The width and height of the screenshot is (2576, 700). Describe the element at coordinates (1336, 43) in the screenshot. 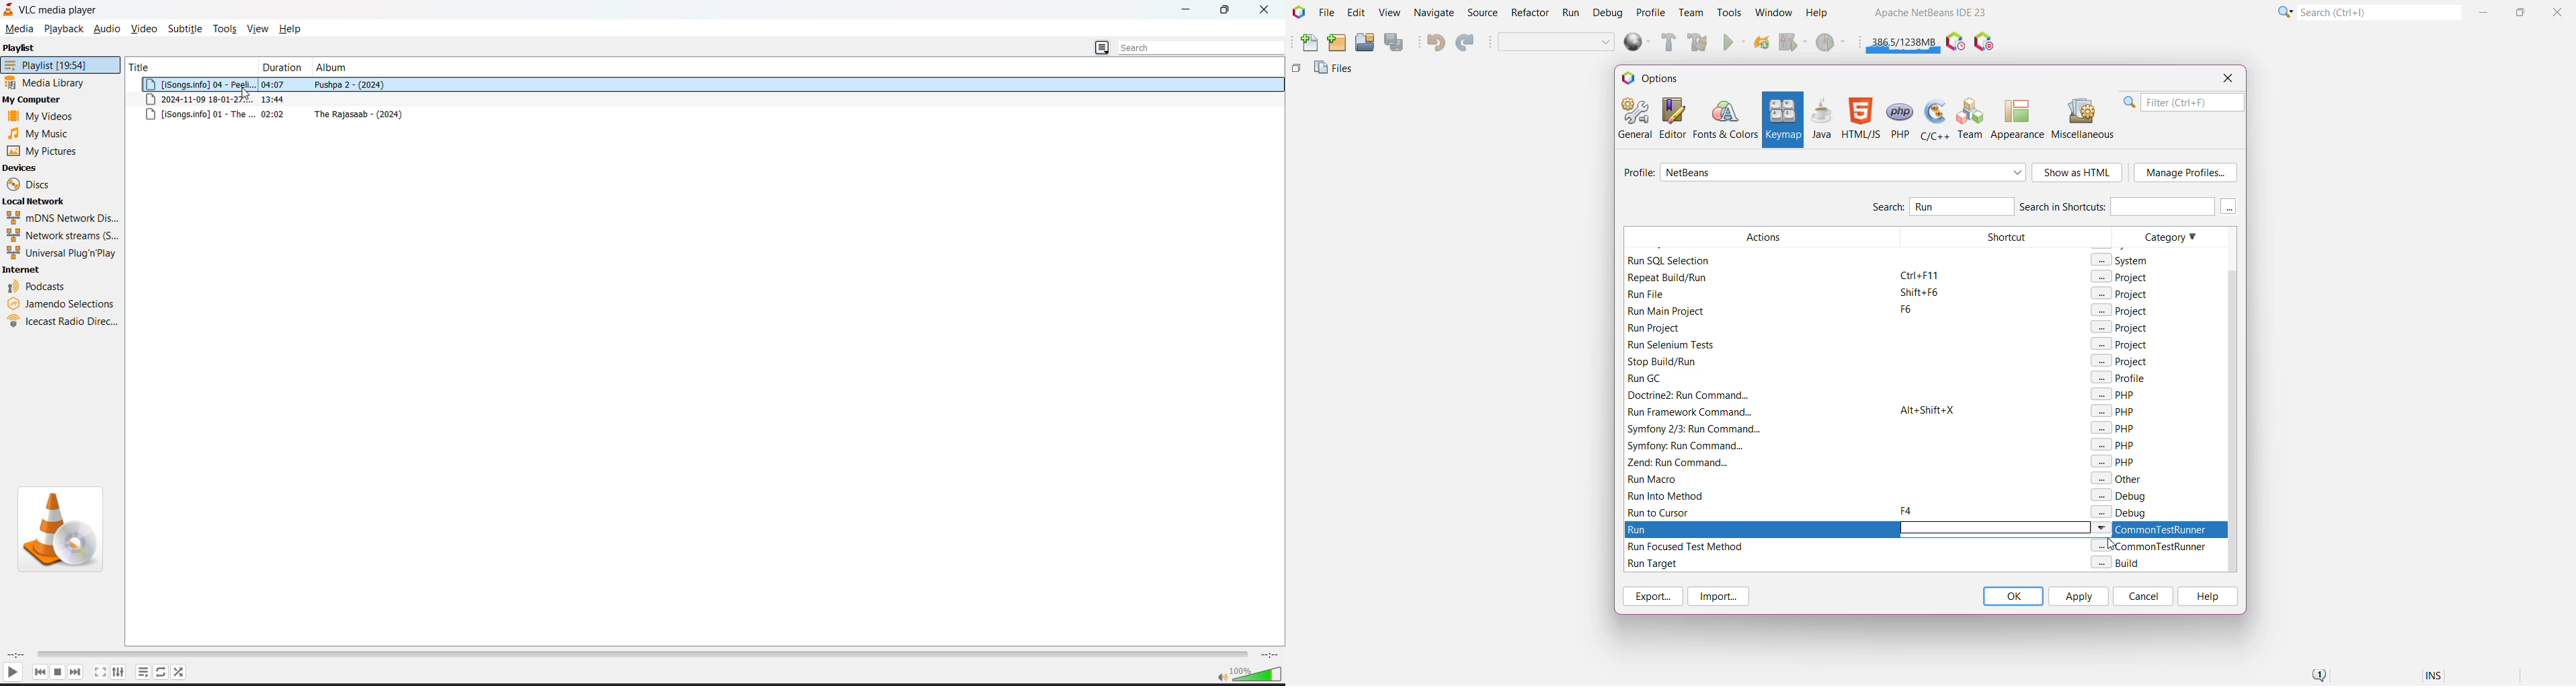

I see `New Project` at that location.